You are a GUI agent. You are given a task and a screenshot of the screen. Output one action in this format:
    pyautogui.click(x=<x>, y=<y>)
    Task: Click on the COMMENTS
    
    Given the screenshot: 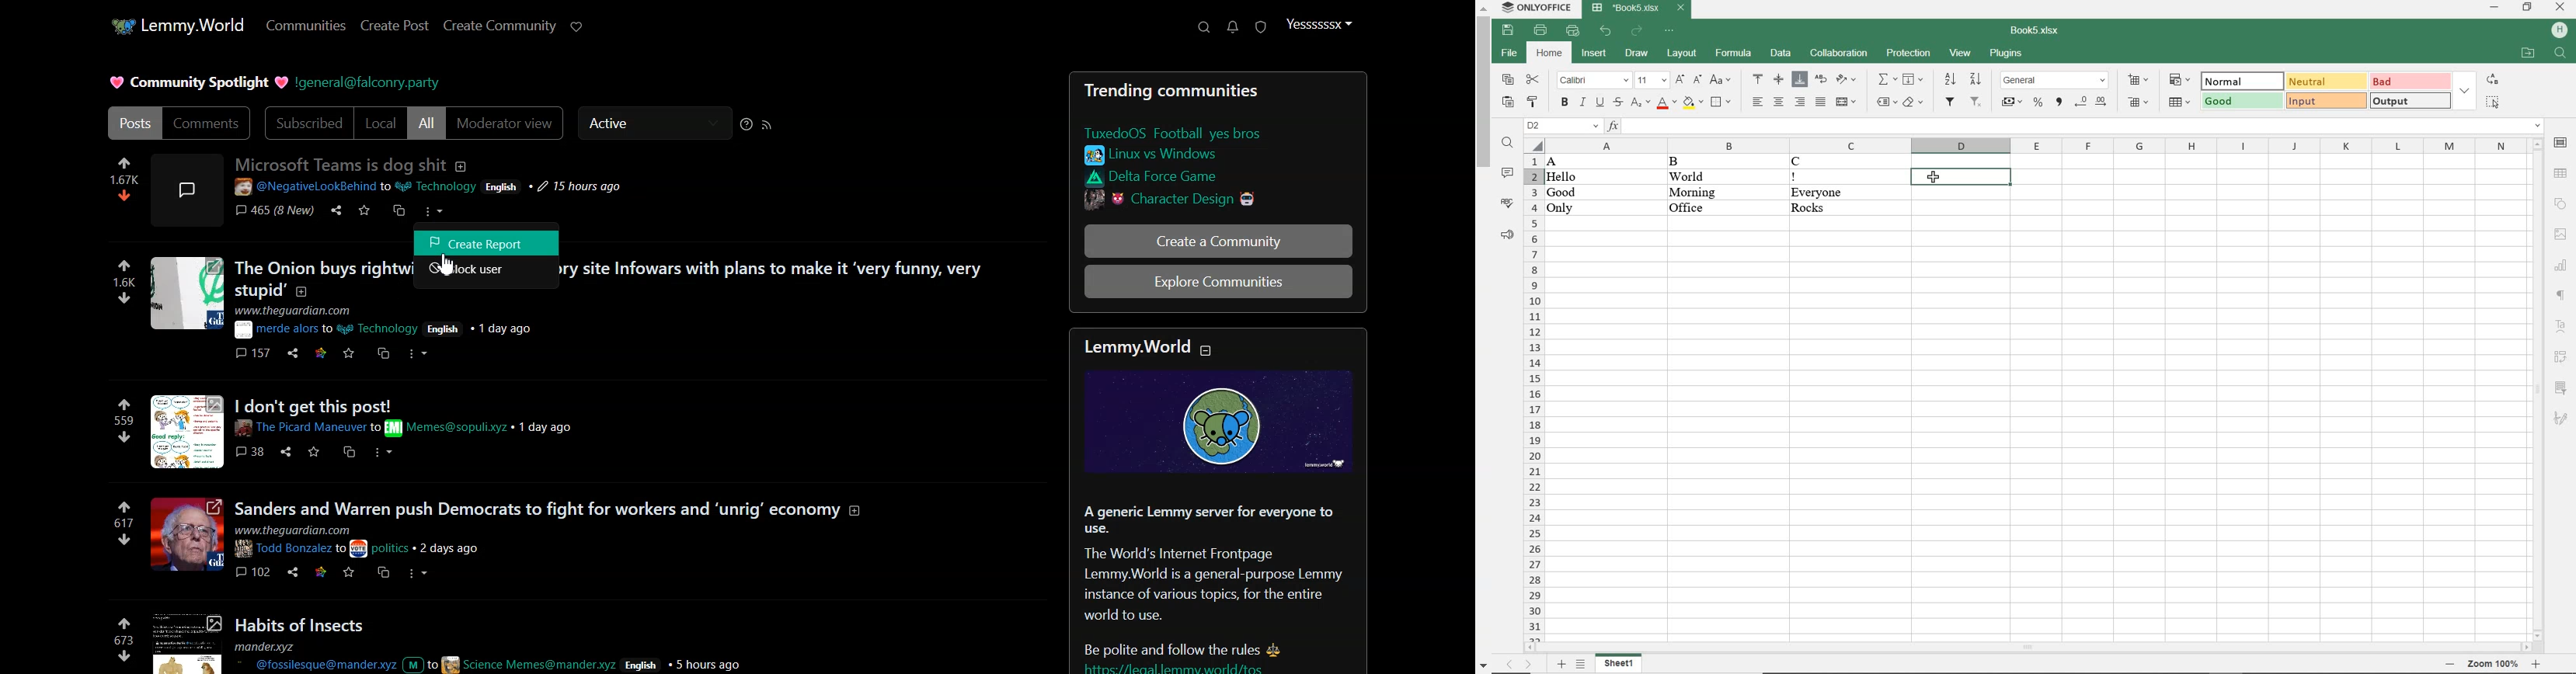 What is the action you would take?
    pyautogui.click(x=1506, y=174)
    